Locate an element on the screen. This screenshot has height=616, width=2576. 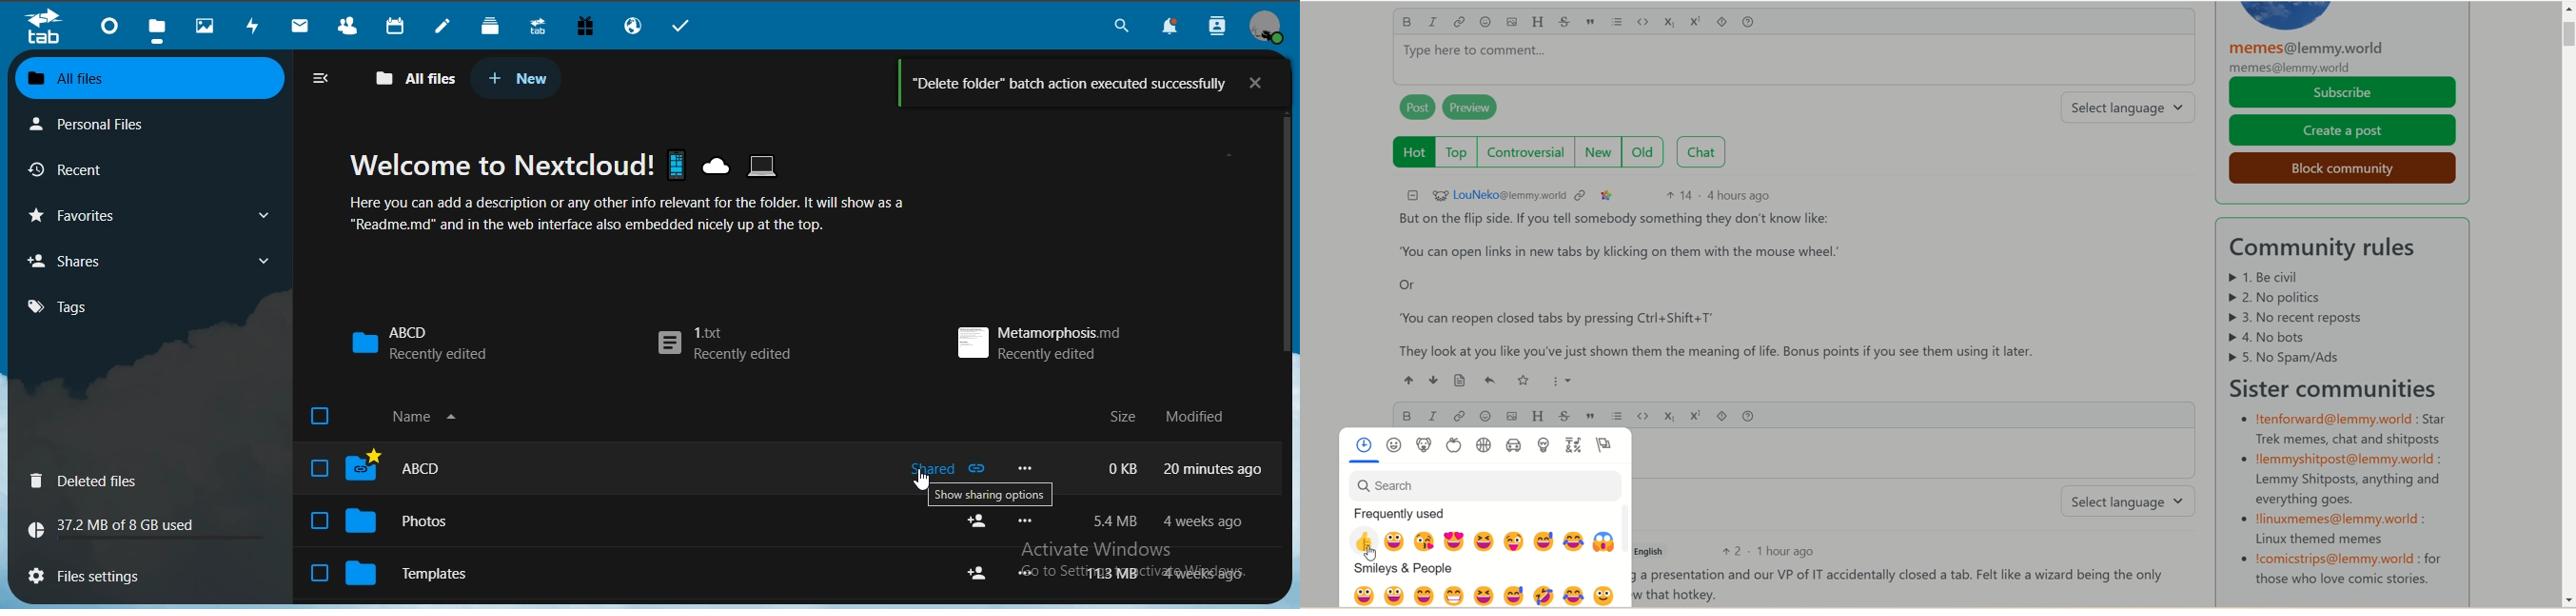
4 hours ago (post date) is located at coordinates (1741, 195).